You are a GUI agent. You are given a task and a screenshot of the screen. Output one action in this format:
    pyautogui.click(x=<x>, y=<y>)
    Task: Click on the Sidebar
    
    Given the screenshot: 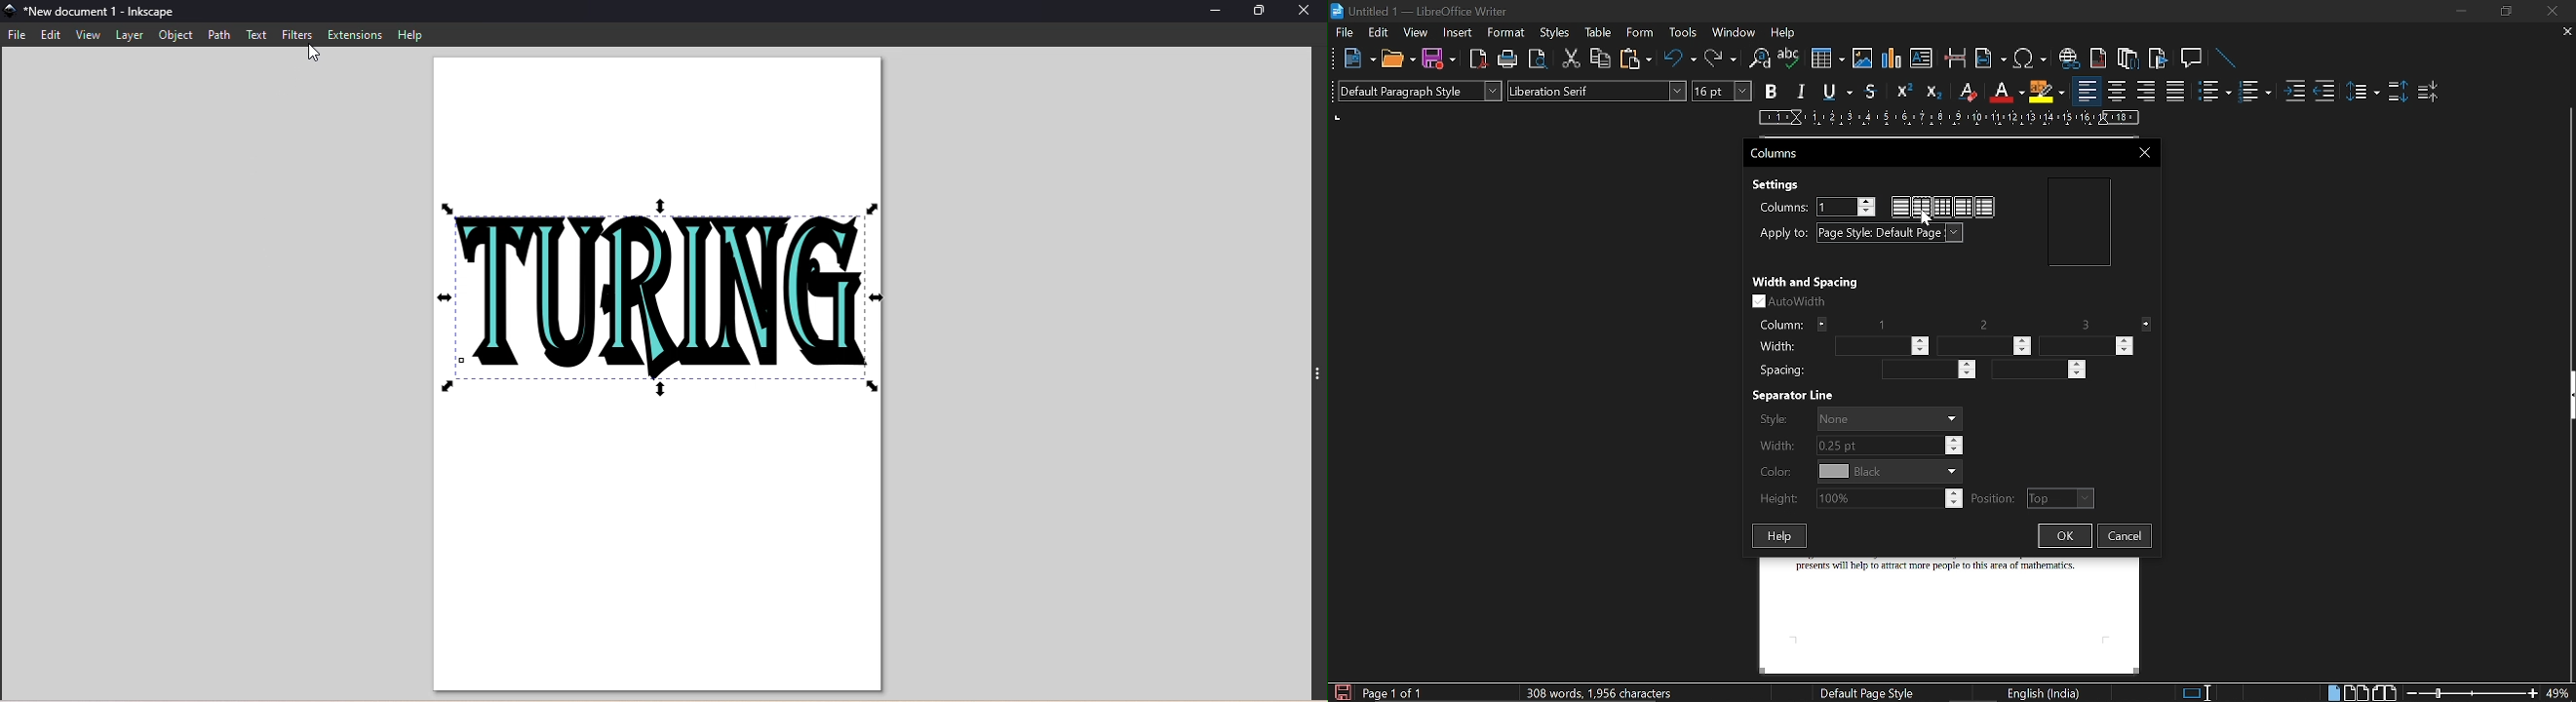 What is the action you would take?
    pyautogui.click(x=2568, y=397)
    